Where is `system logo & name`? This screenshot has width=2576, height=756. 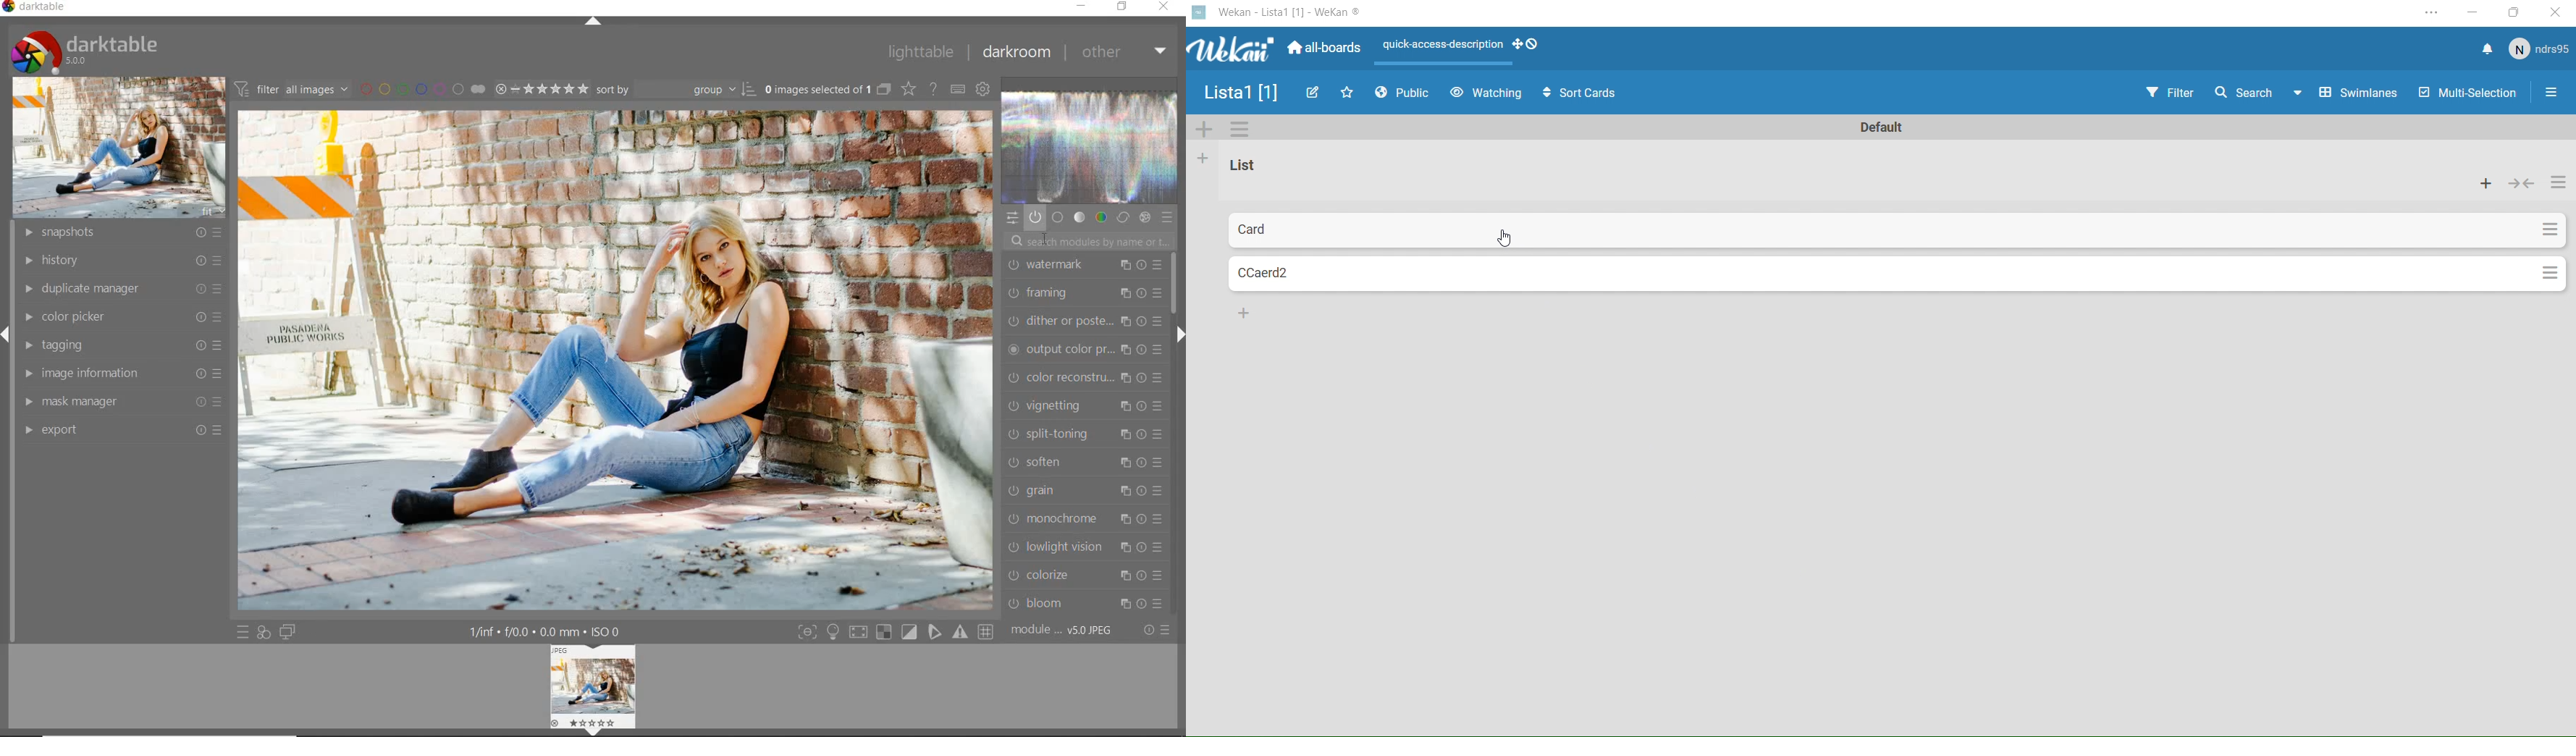
system logo & name is located at coordinates (85, 52).